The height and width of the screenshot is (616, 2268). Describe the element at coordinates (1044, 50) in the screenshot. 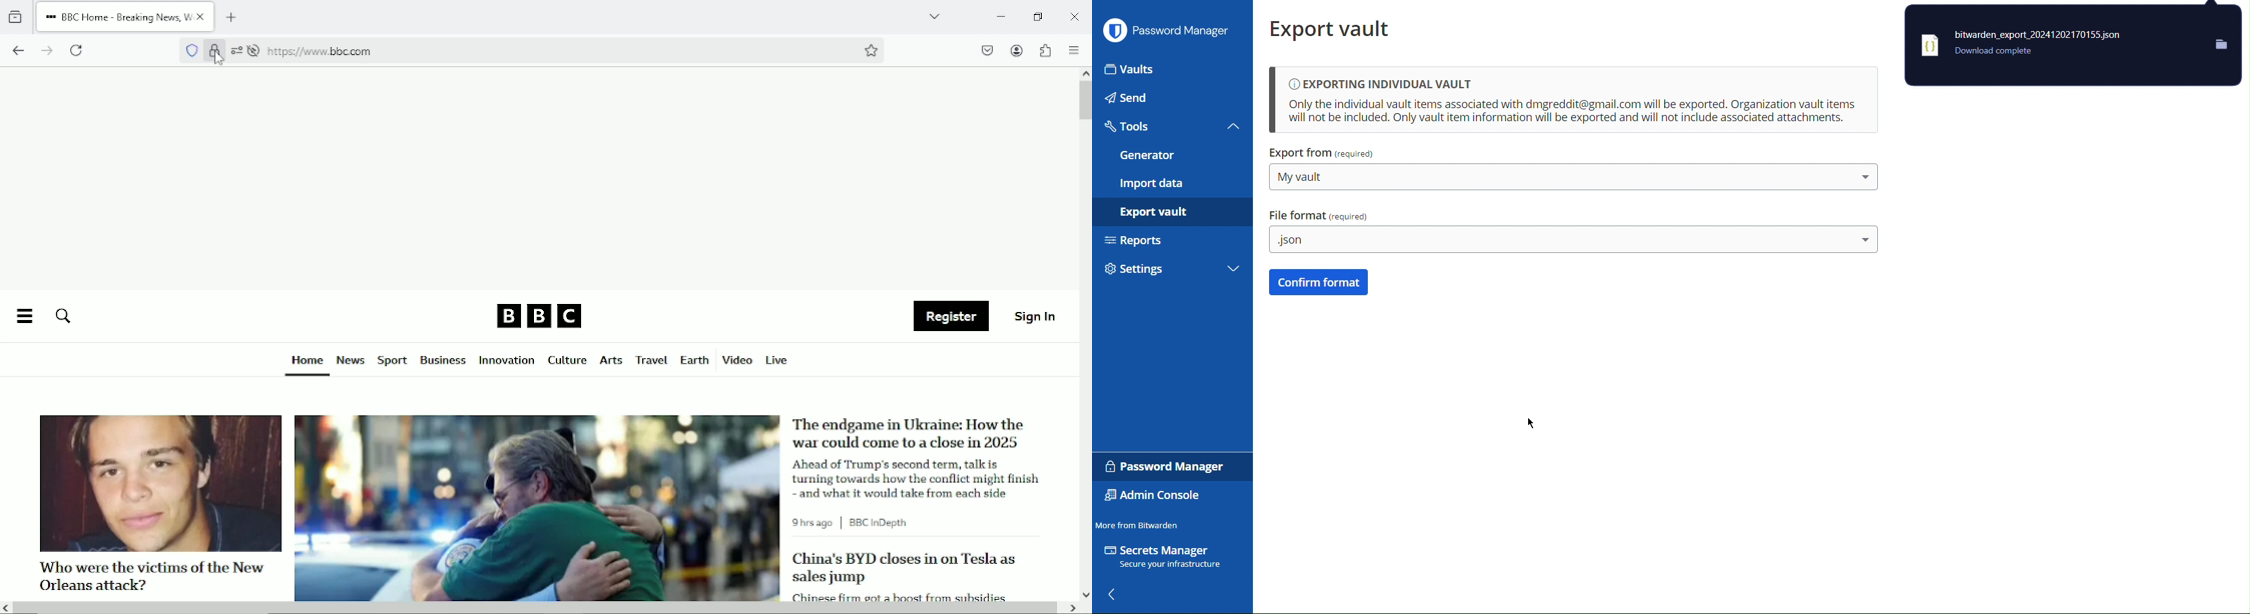

I see `Extensions` at that location.